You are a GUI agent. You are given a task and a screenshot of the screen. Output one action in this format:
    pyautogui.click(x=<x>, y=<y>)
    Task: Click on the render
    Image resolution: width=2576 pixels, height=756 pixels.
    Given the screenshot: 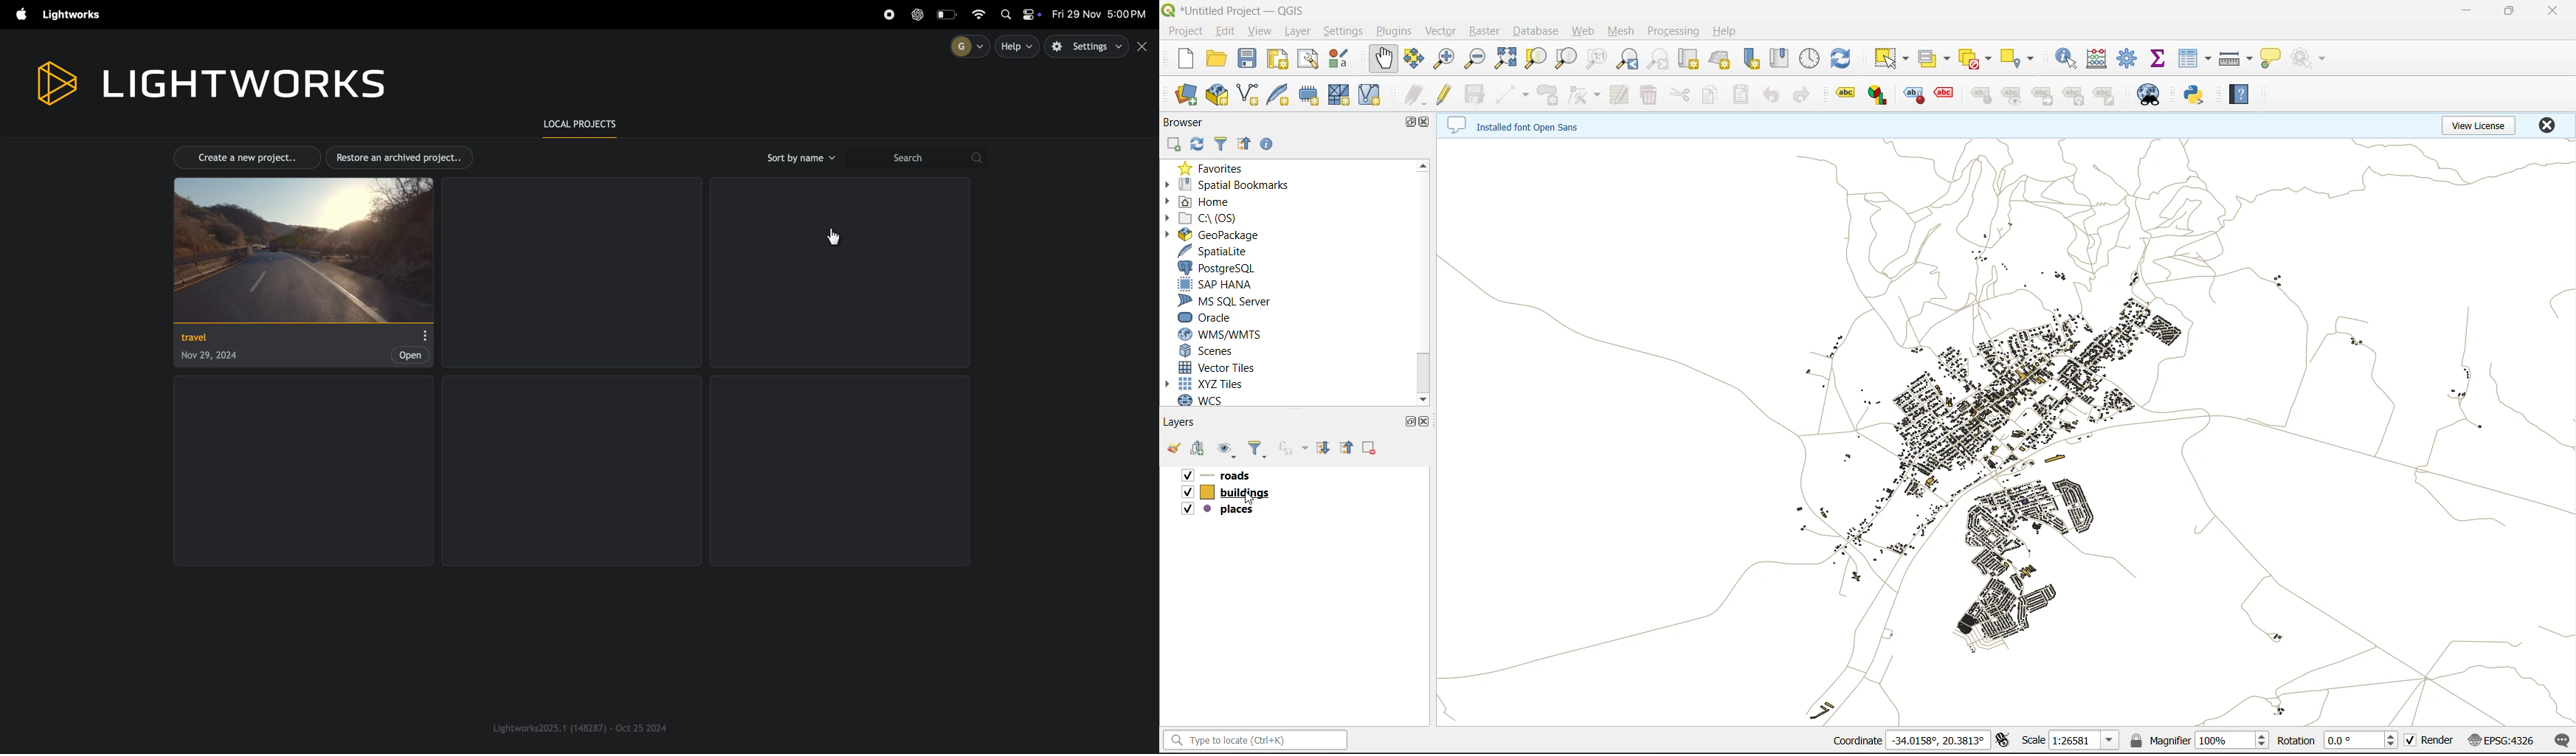 What is the action you would take?
    pyautogui.click(x=2435, y=741)
    